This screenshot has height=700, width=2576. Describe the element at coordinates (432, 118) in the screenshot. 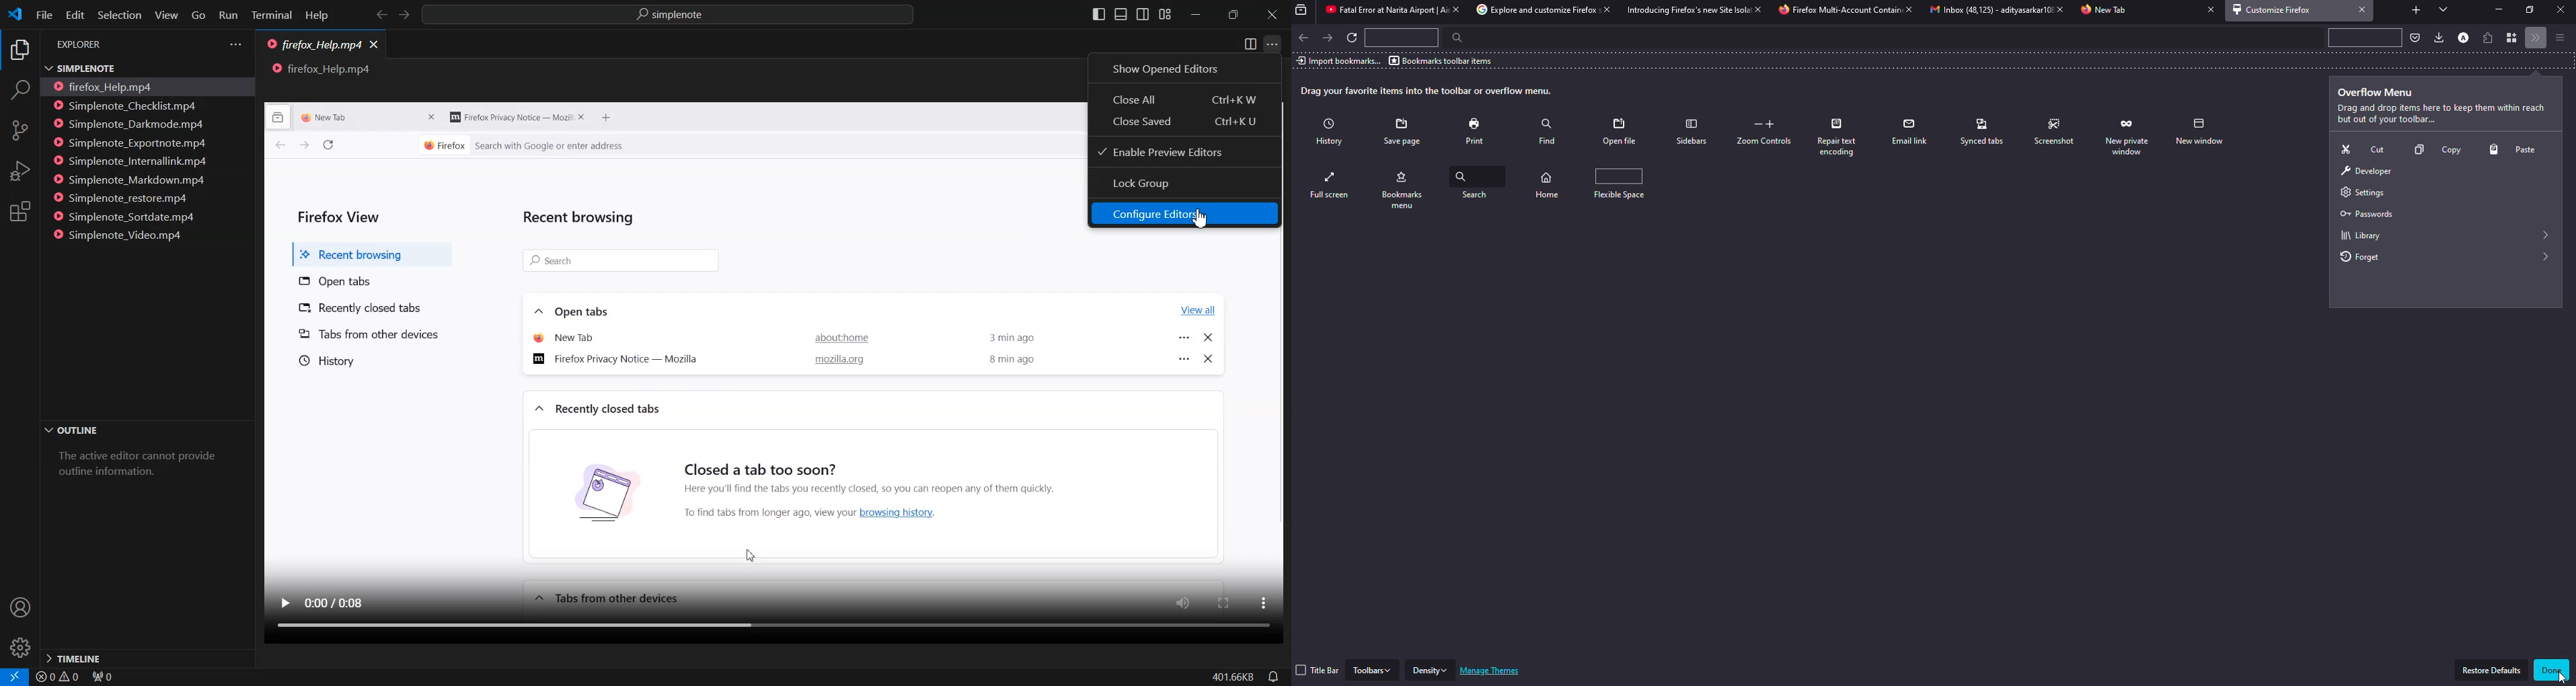

I see `close` at that location.